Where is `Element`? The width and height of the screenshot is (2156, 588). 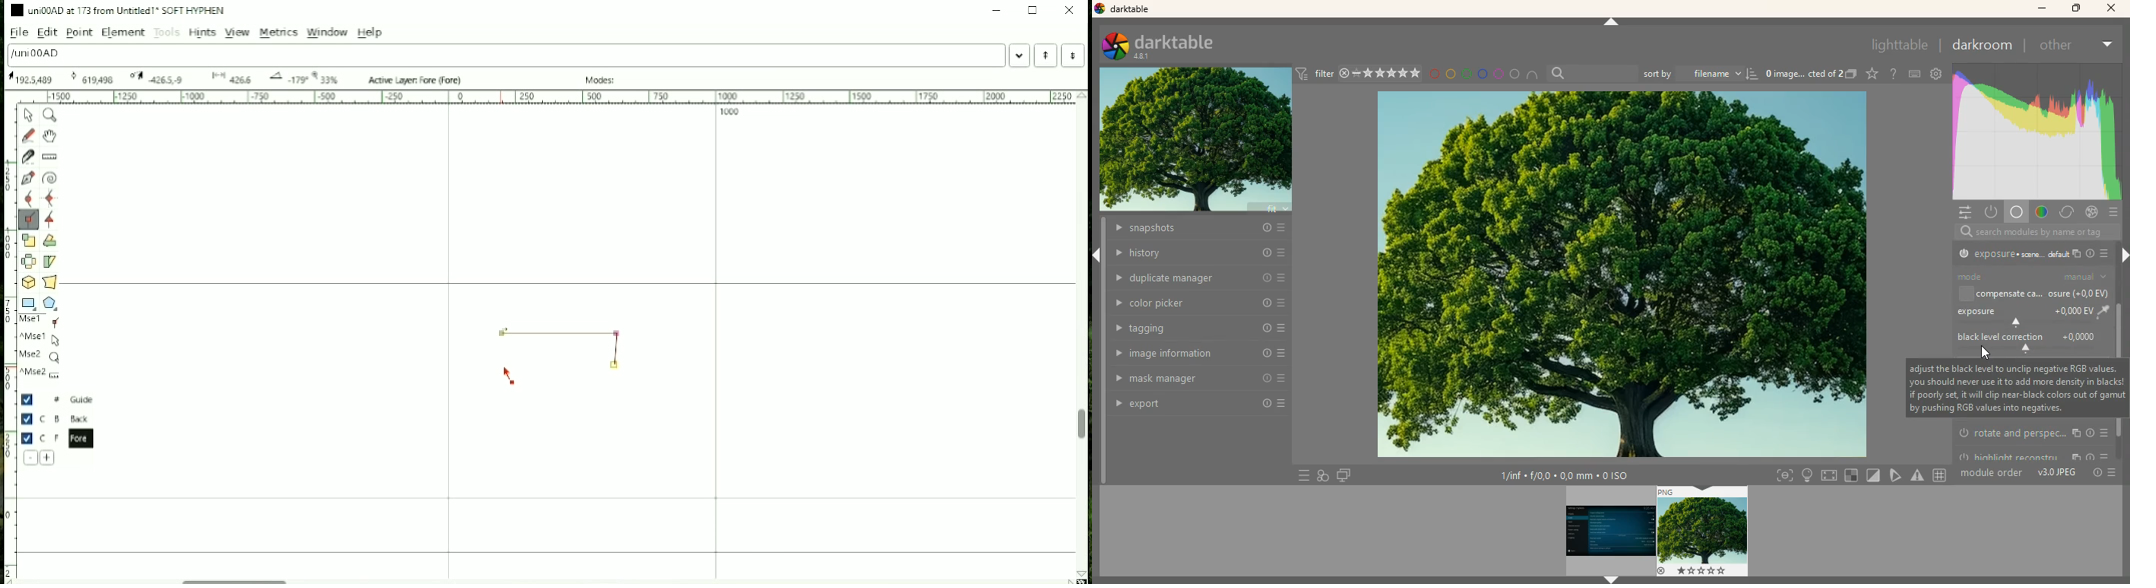
Element is located at coordinates (122, 33).